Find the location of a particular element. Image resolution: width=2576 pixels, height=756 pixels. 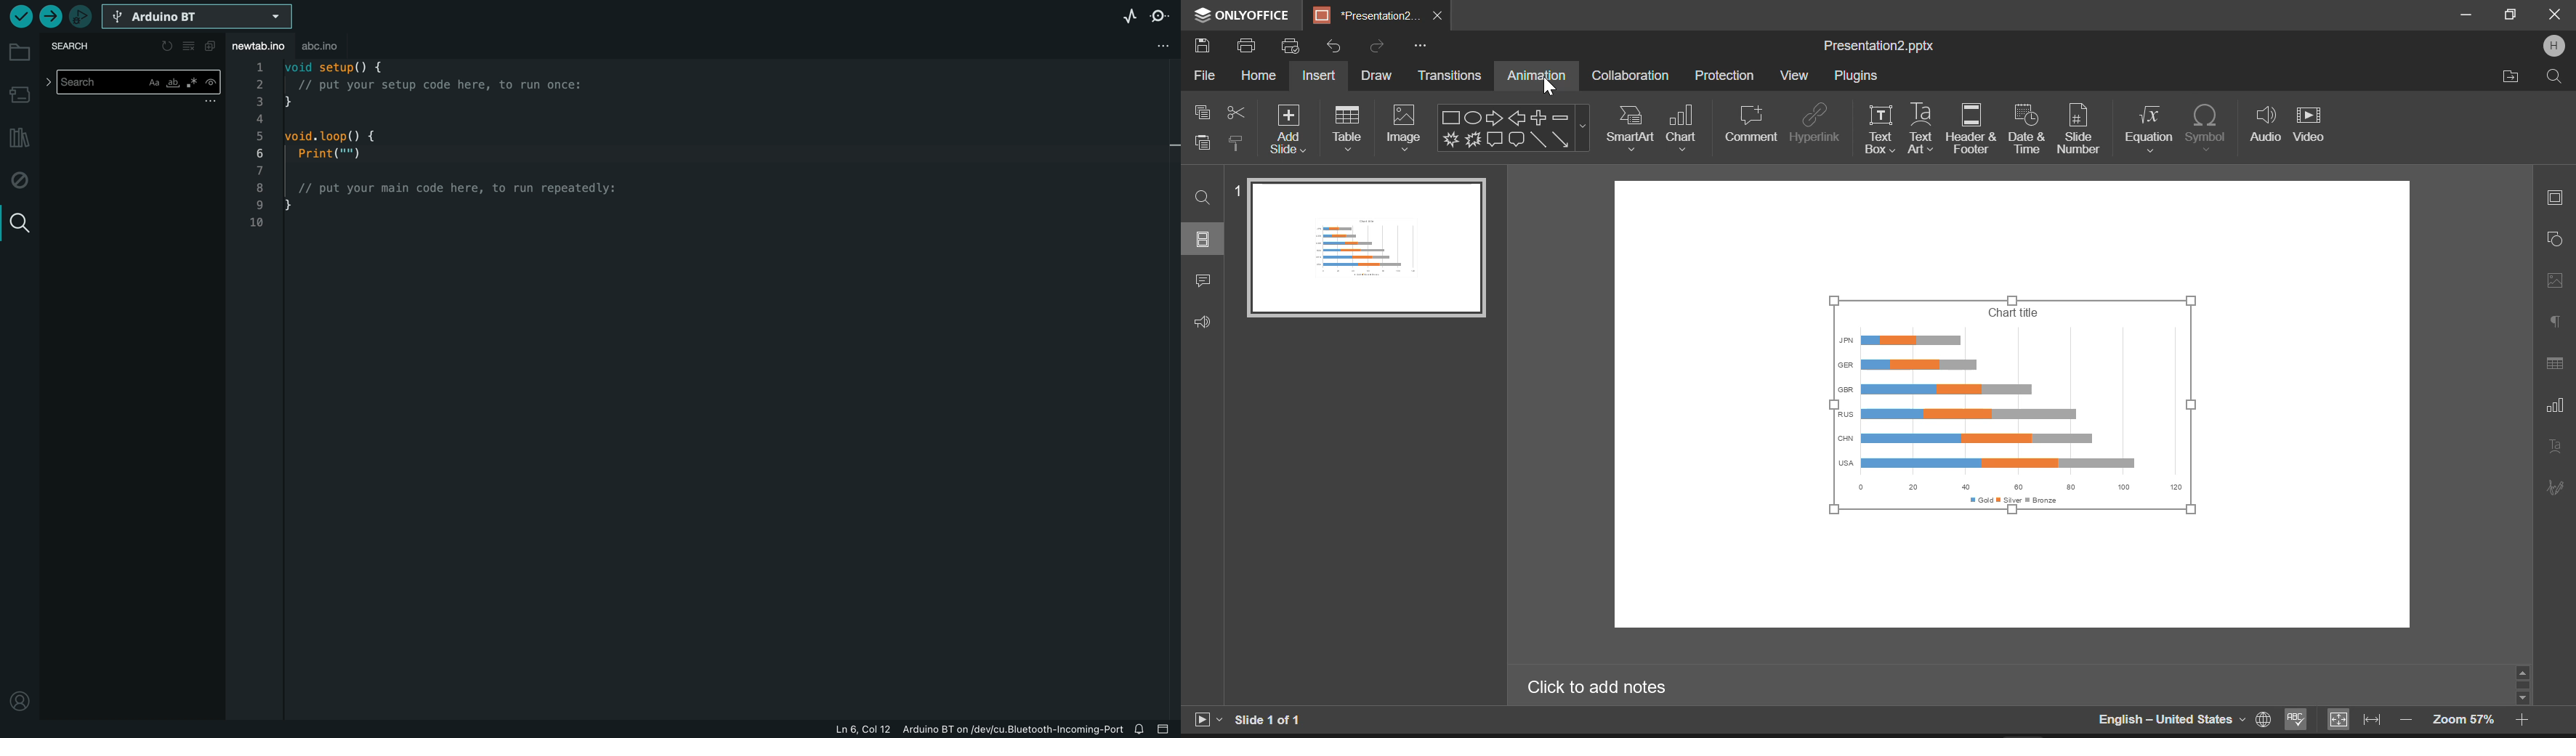

Slide 1 of 1 is located at coordinates (1272, 720).